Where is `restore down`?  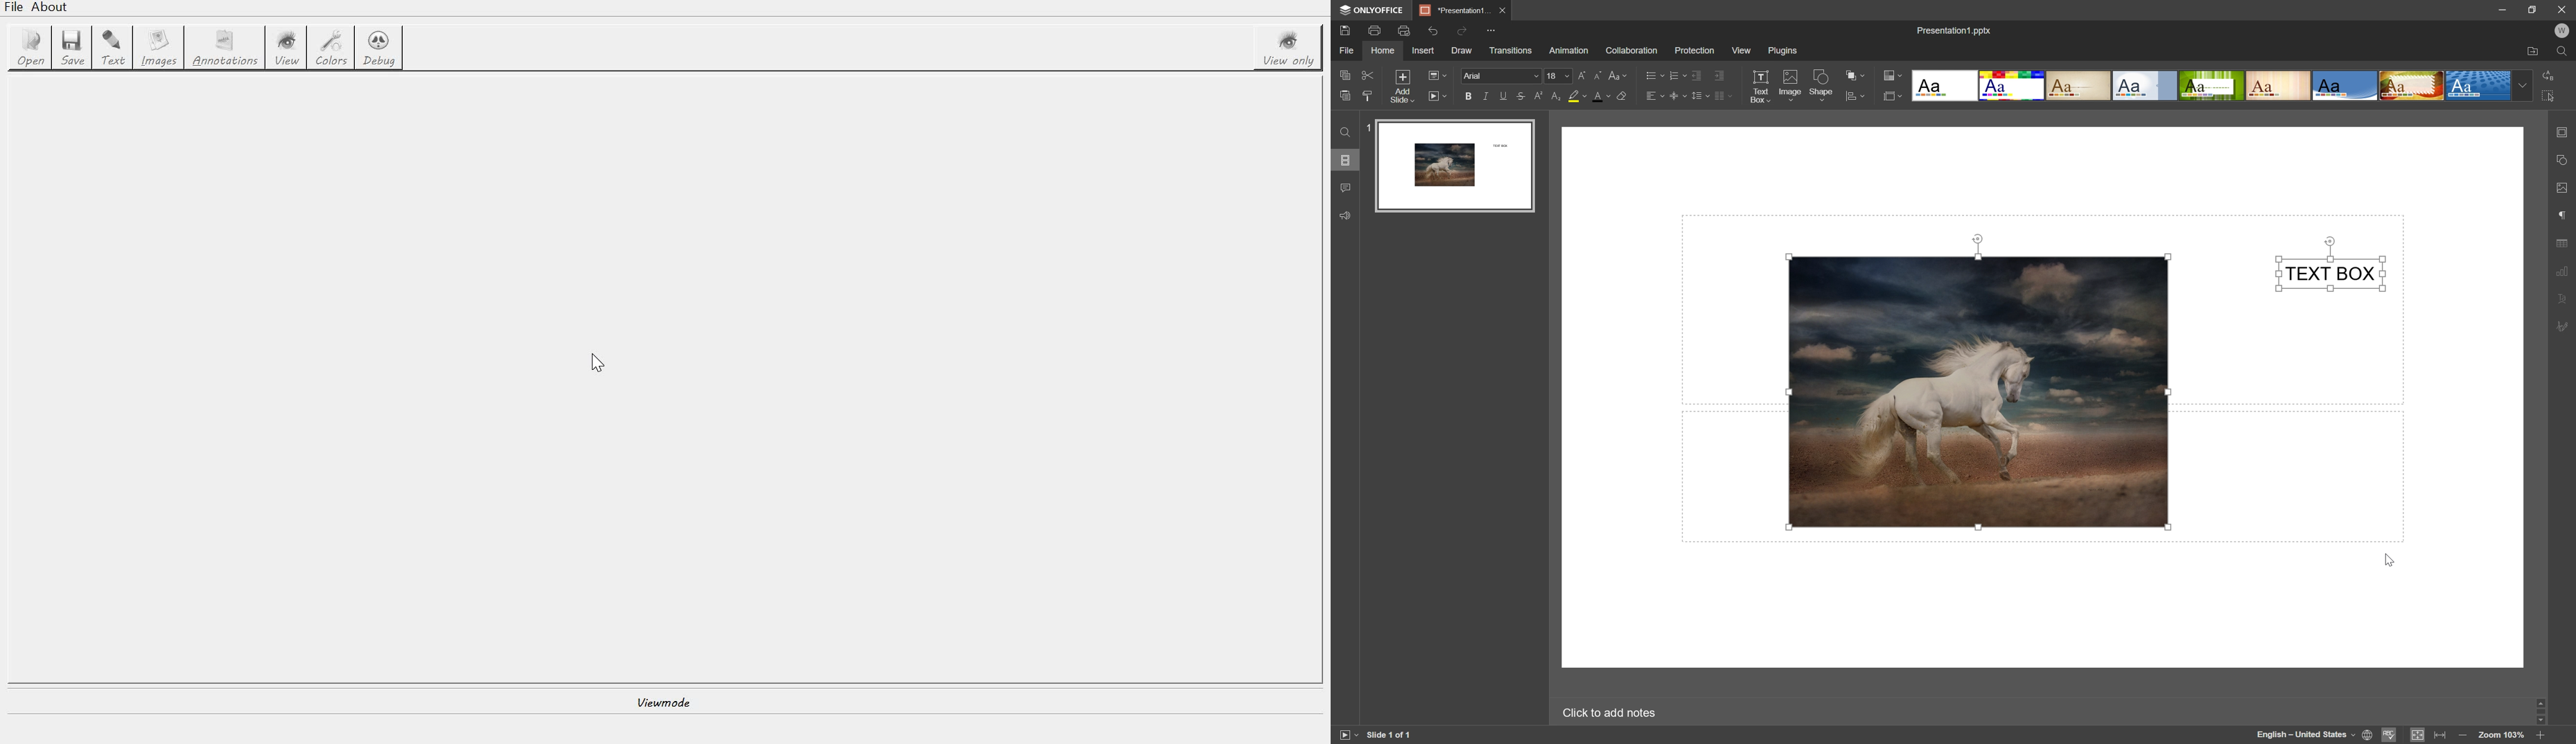
restore down is located at coordinates (2534, 7).